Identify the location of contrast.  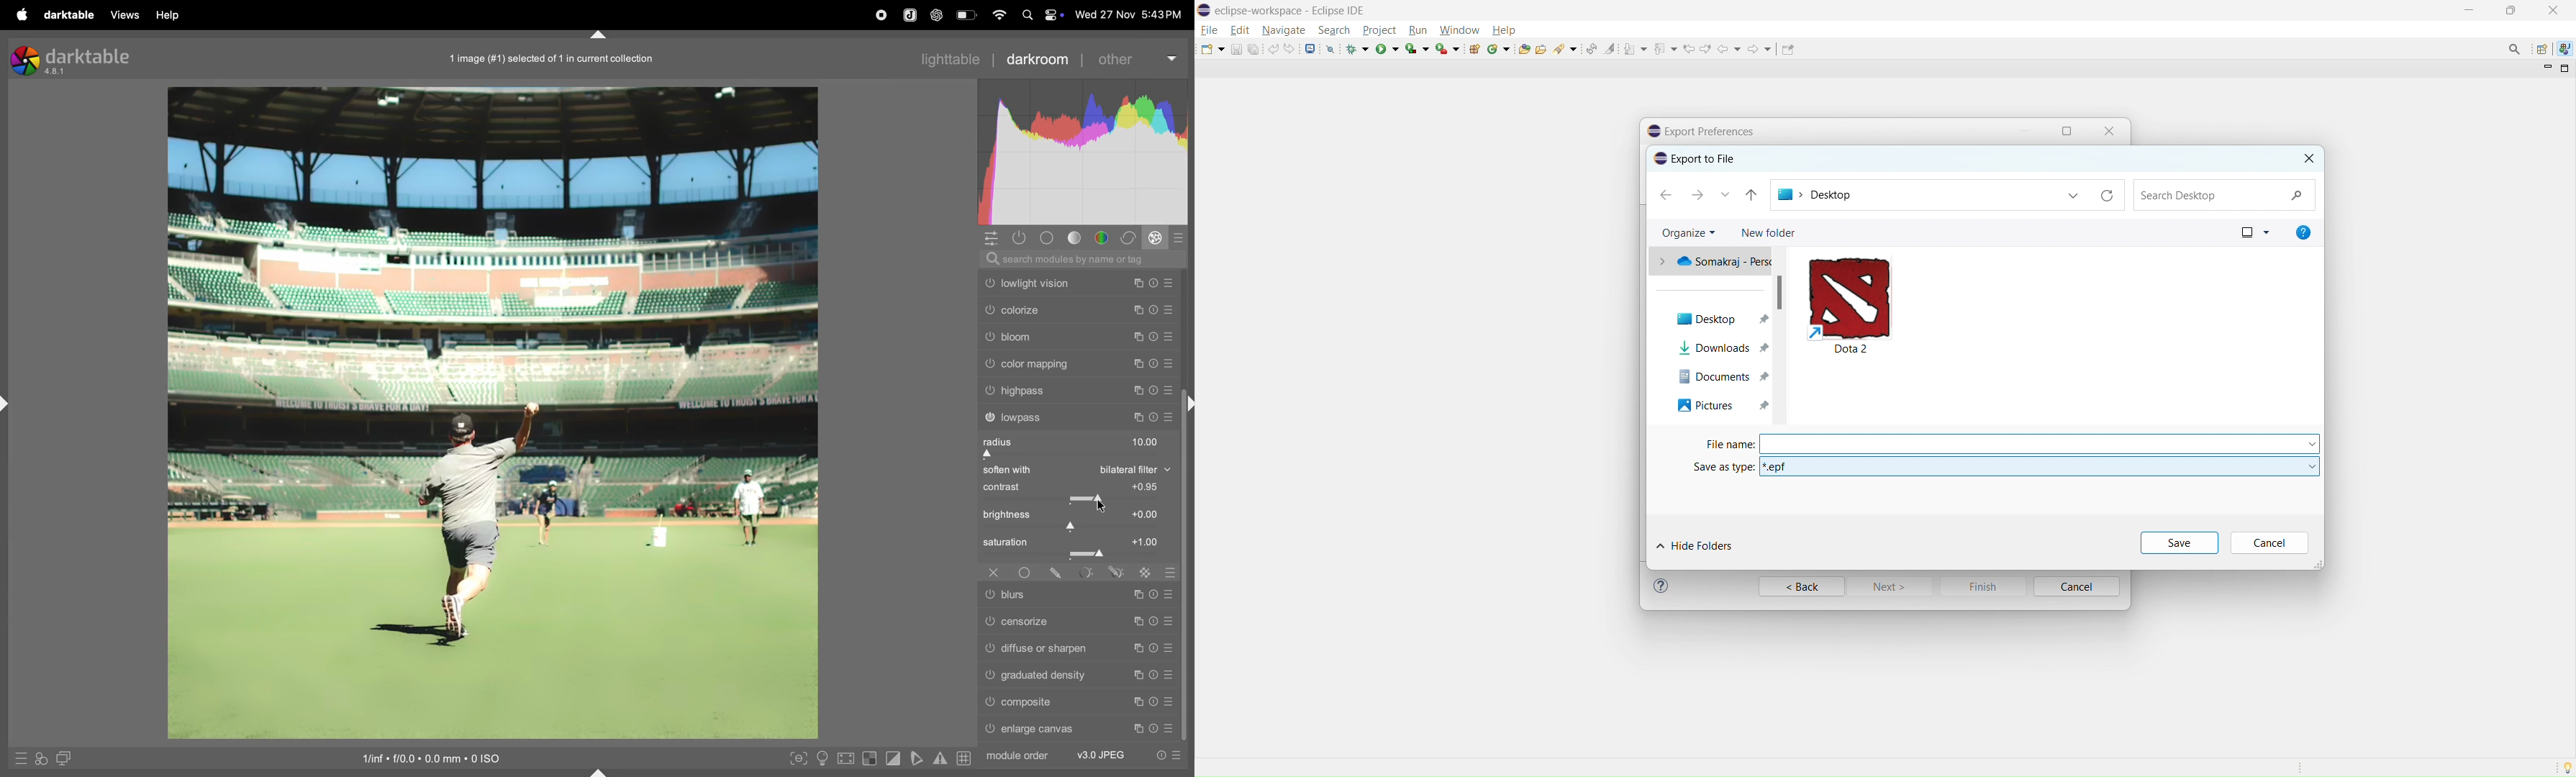
(1075, 492).